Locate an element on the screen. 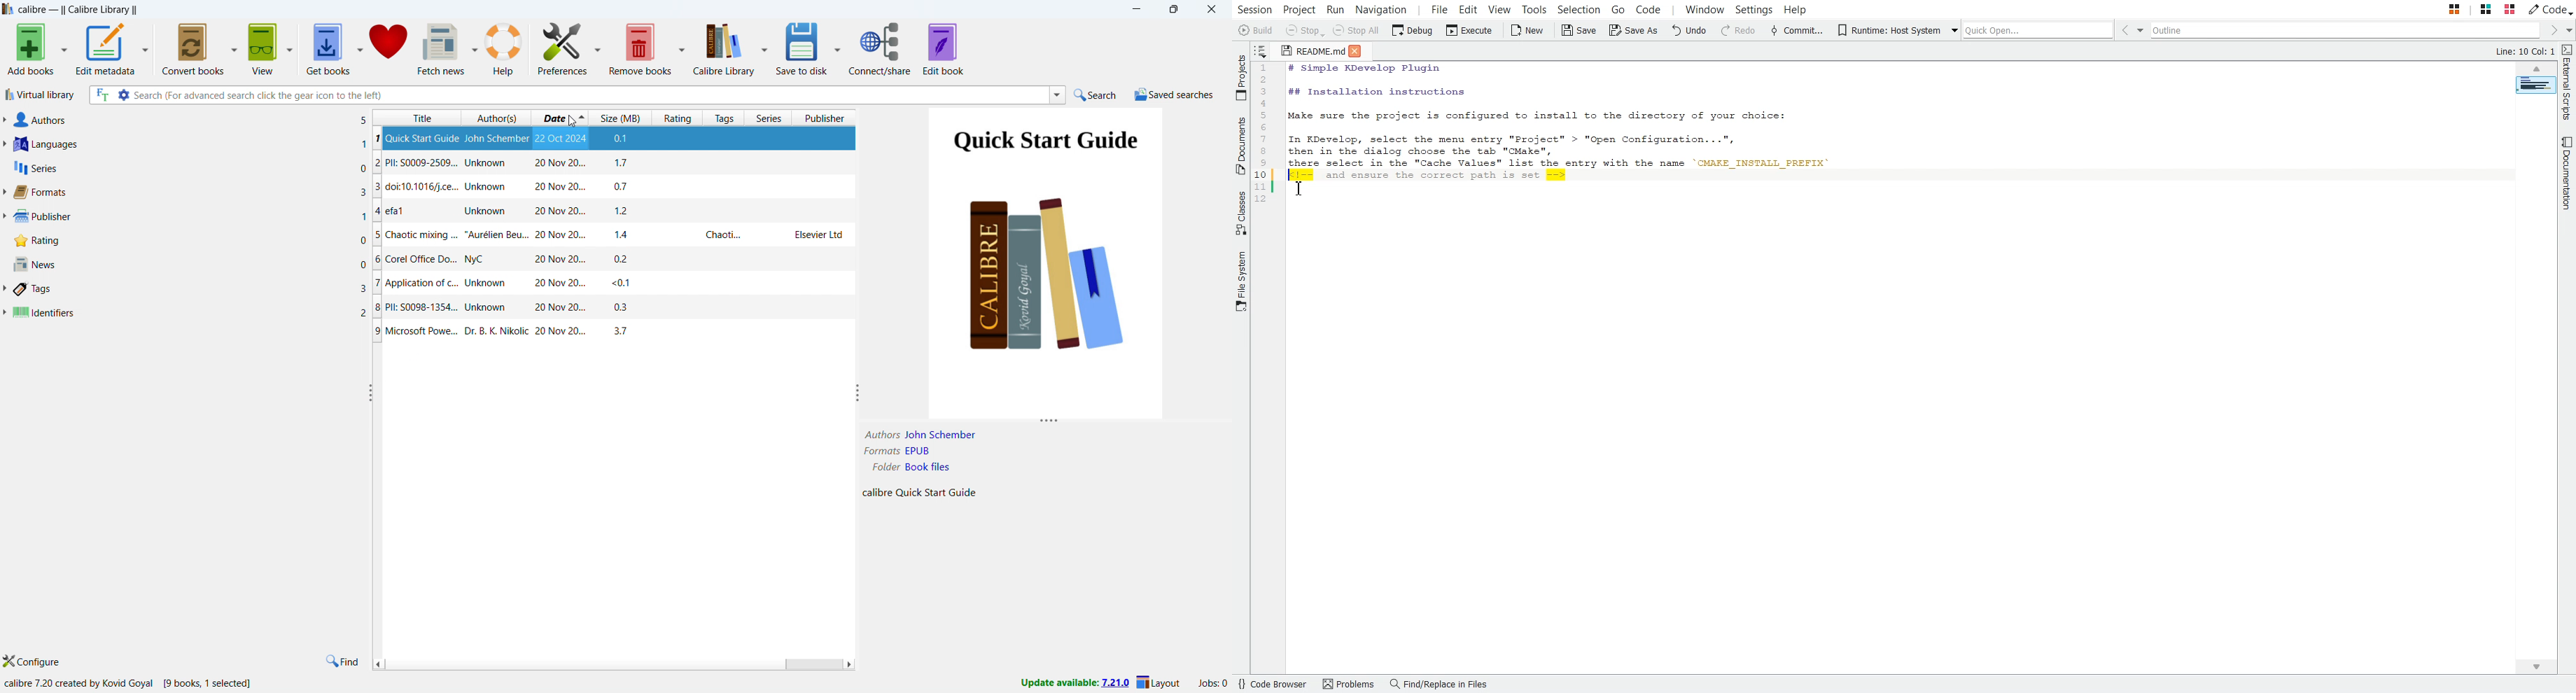  configure is located at coordinates (33, 662).